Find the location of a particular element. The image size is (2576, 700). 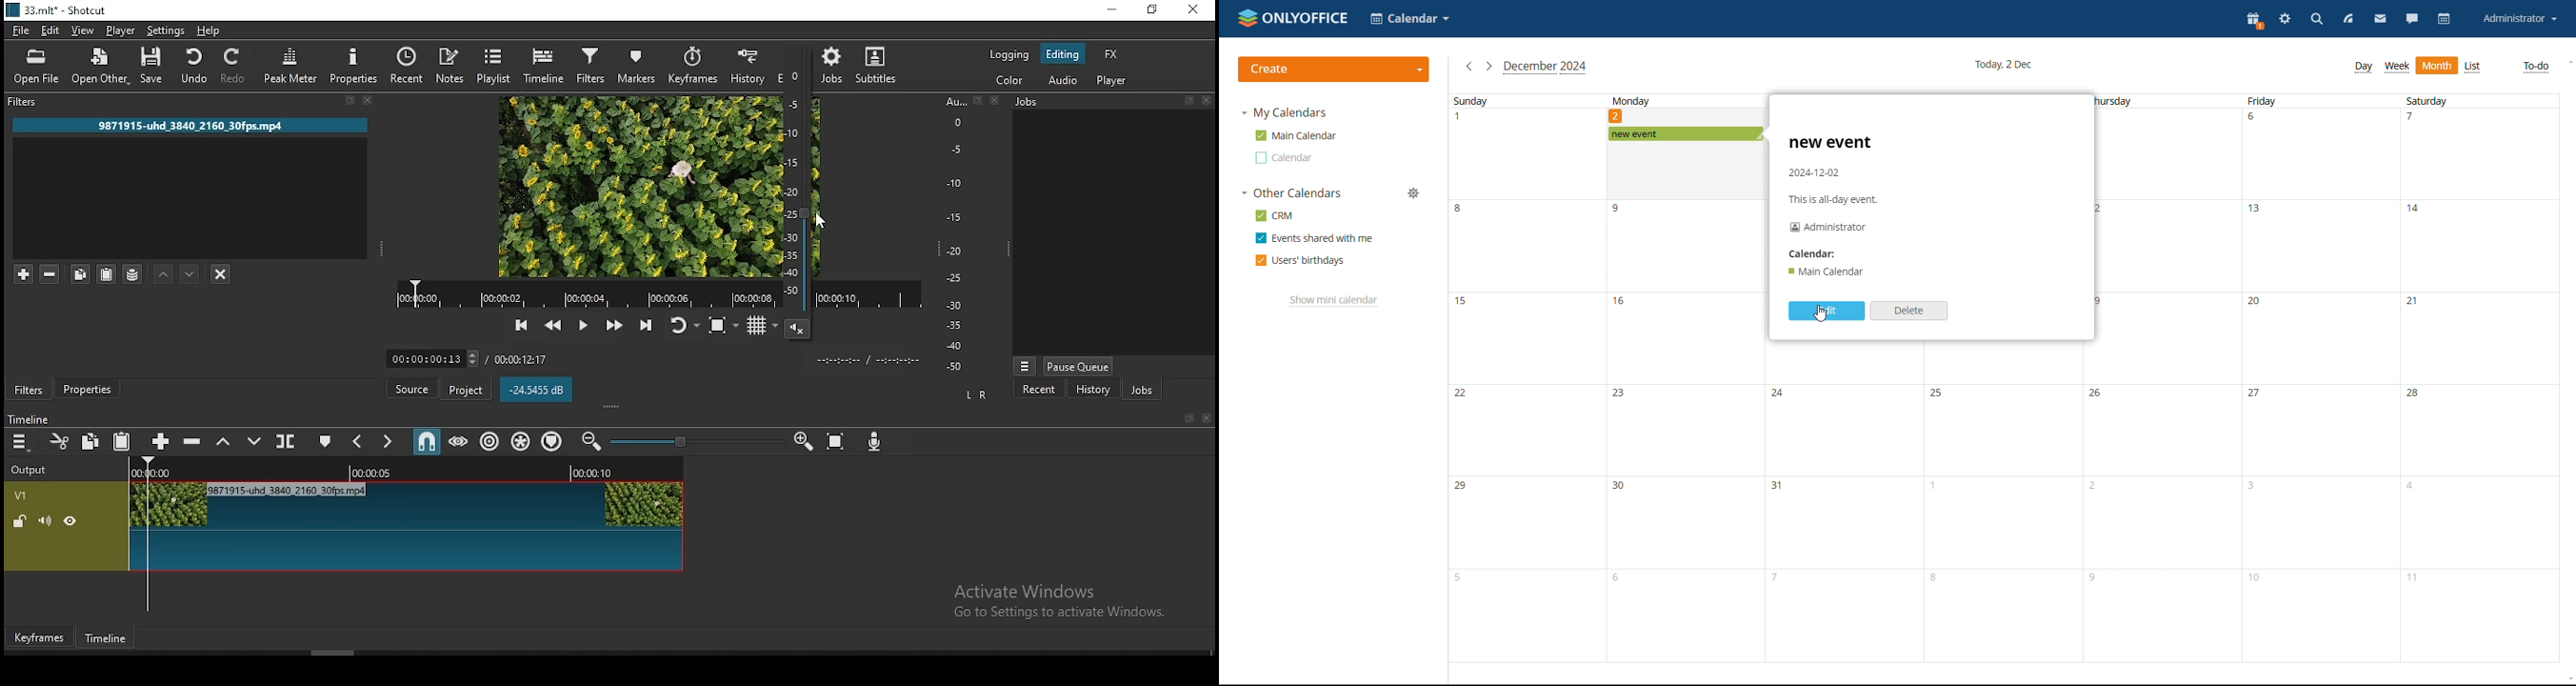

next month is located at coordinates (1488, 66).